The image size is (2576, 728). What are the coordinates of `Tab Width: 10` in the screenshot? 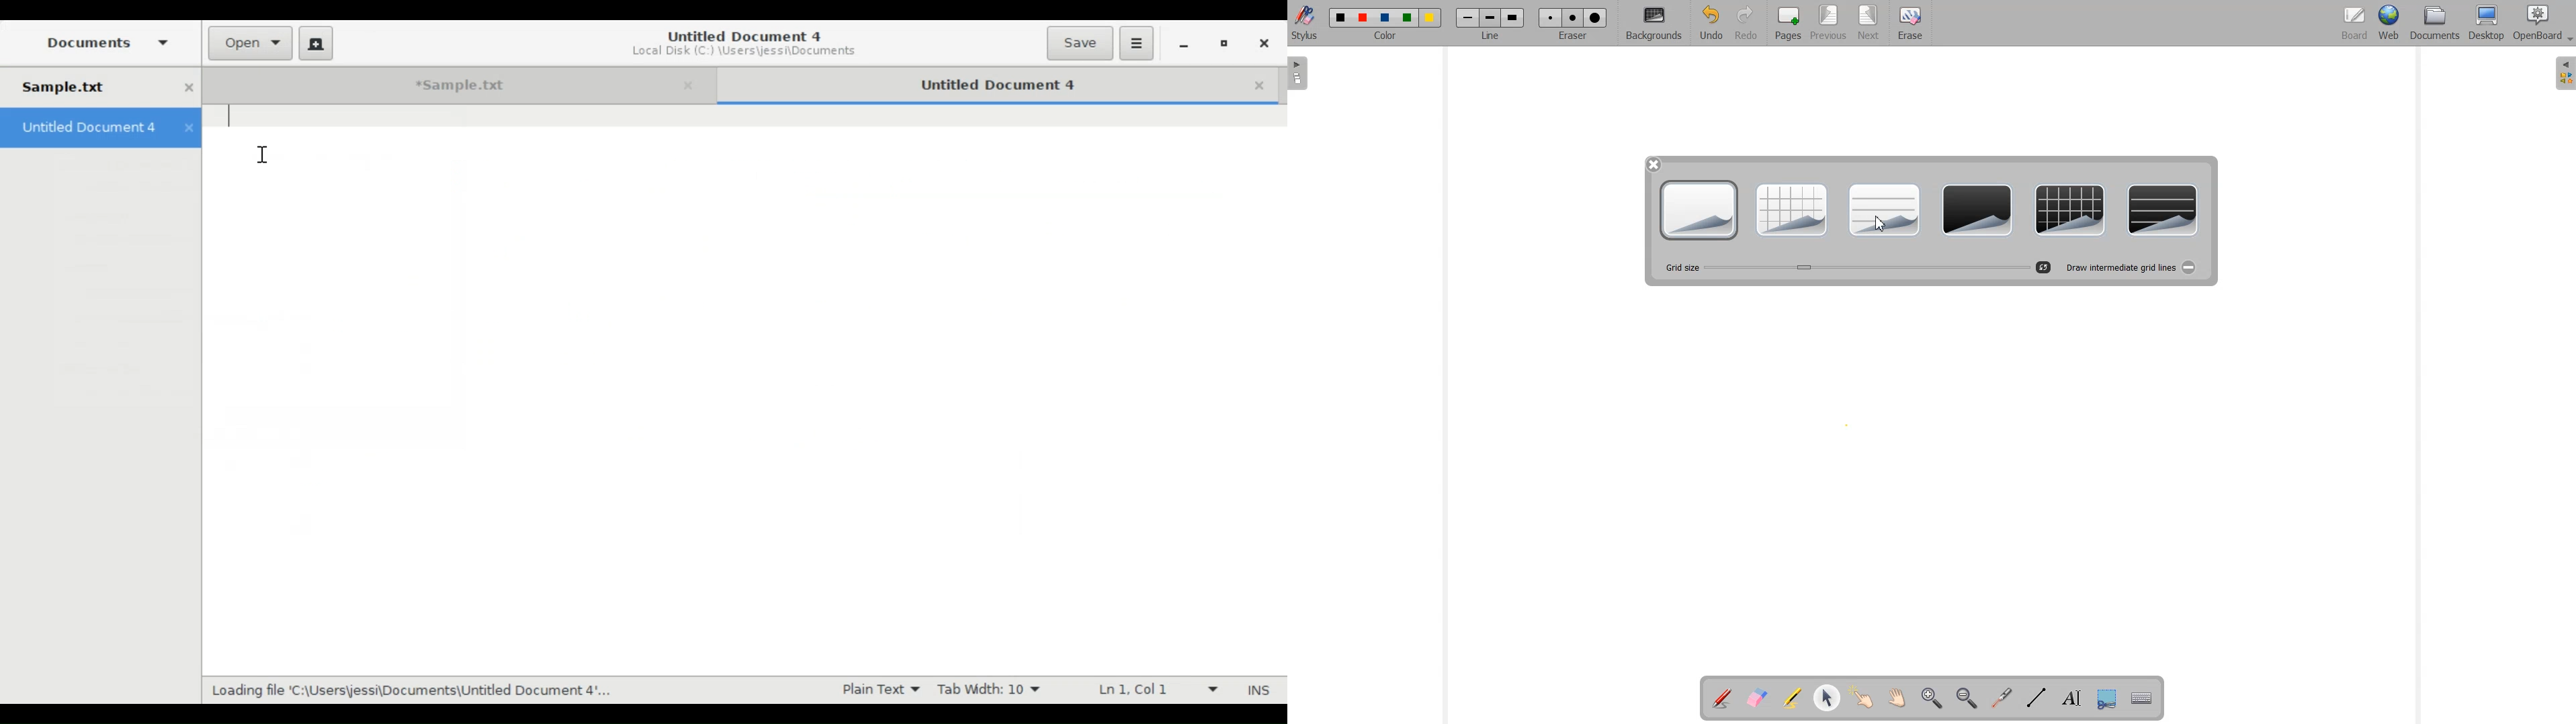 It's located at (989, 688).